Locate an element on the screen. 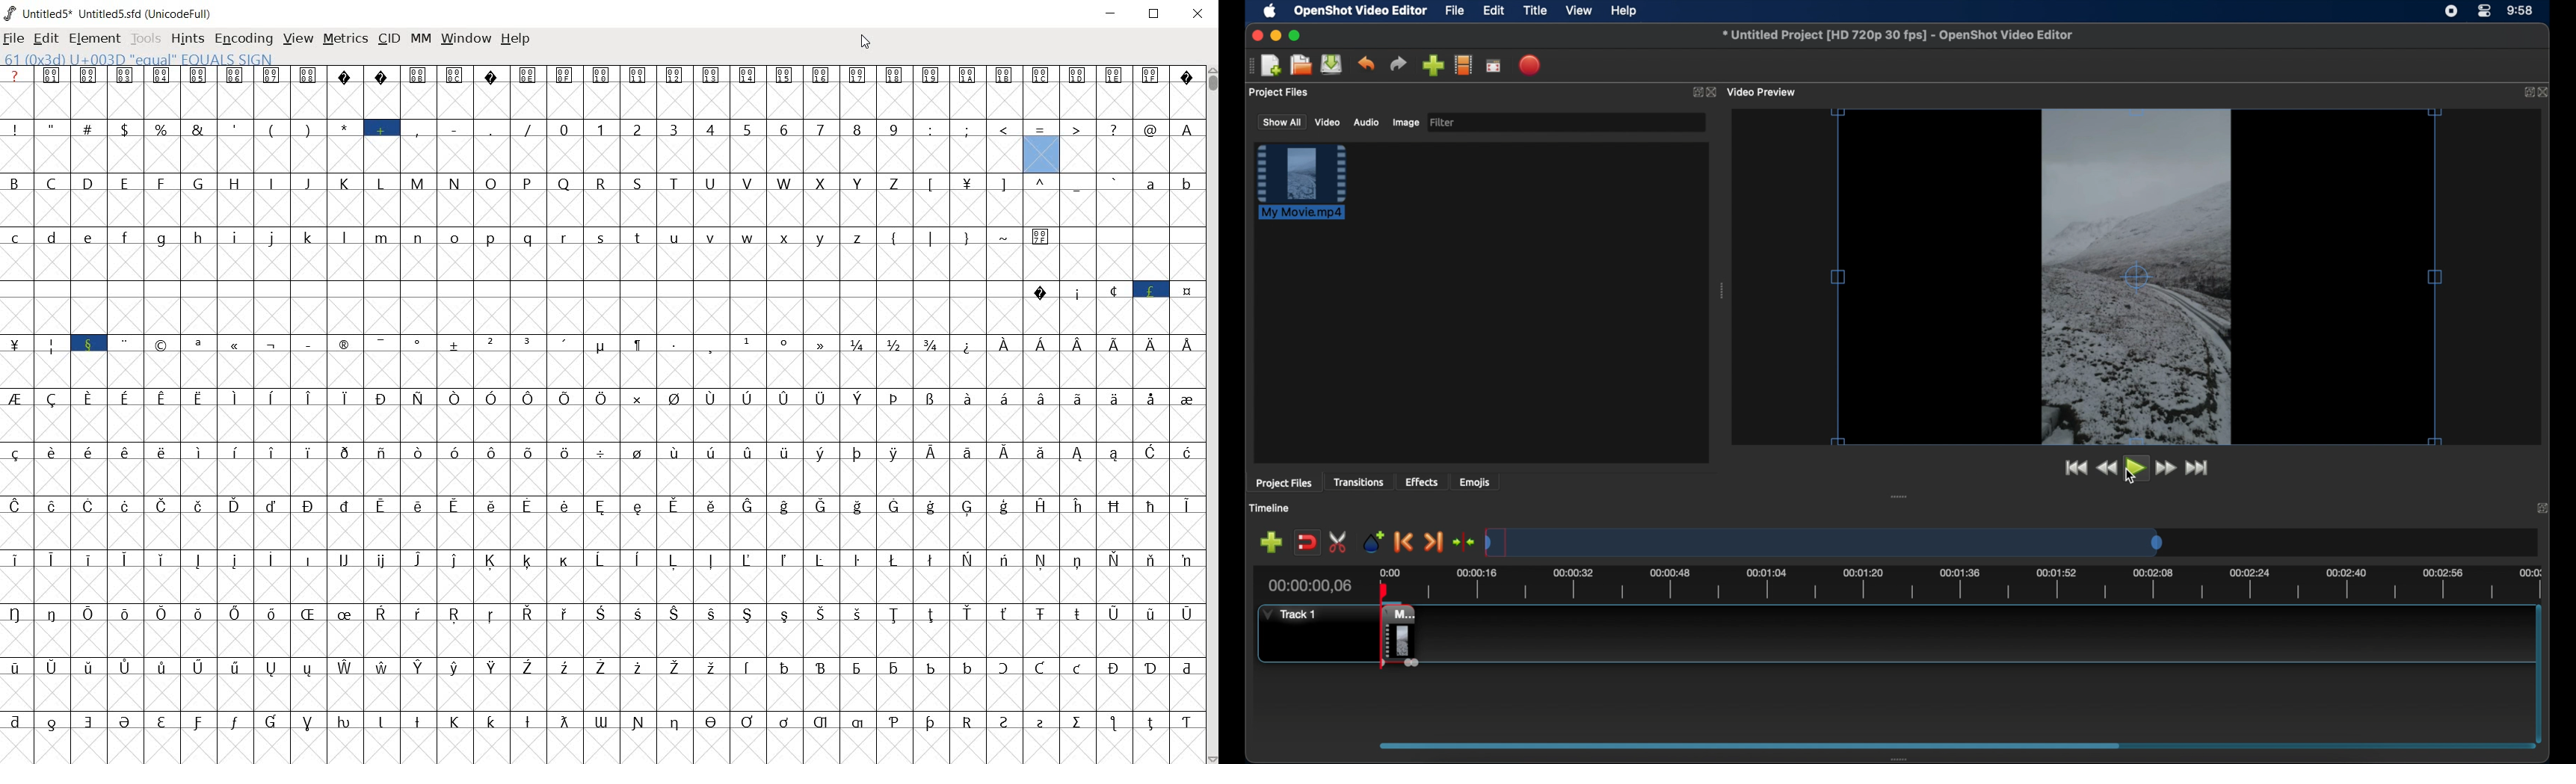 The height and width of the screenshot is (784, 2576). glyphs is located at coordinates (511, 406).